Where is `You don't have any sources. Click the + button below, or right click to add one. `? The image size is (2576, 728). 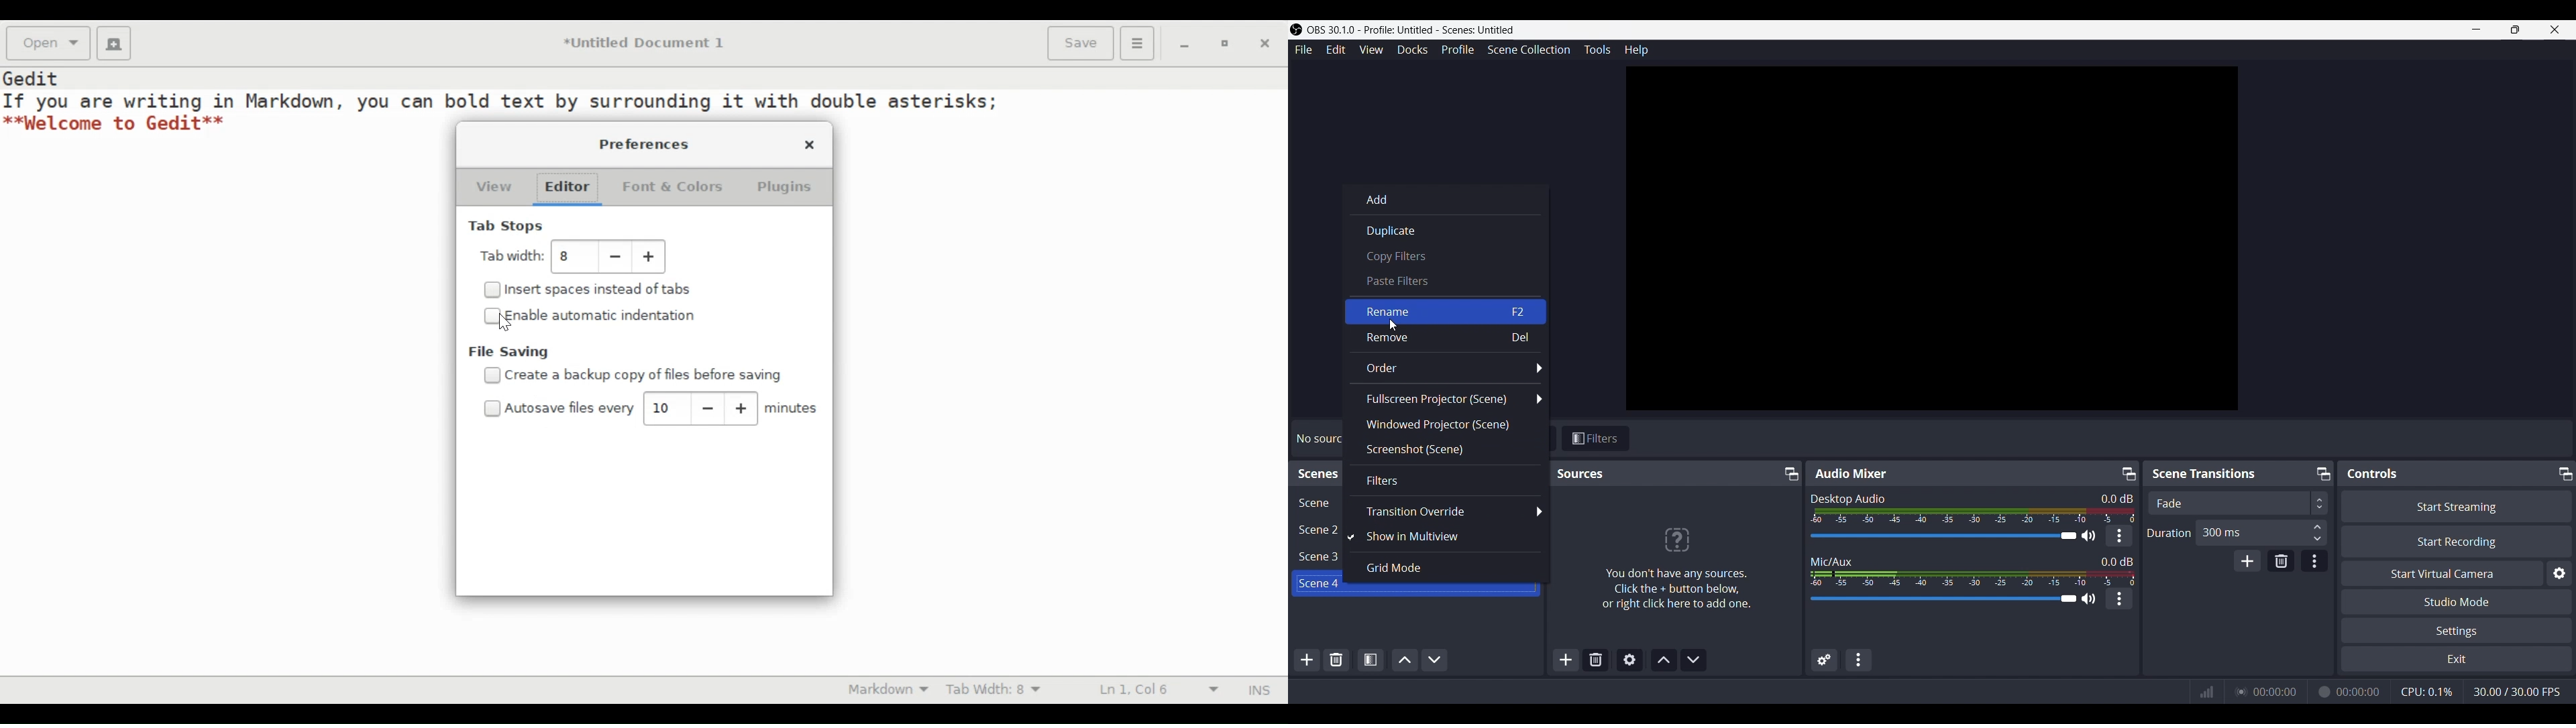
You don't have any sources. Click the + button below, or right click to add one.  is located at coordinates (1676, 589).